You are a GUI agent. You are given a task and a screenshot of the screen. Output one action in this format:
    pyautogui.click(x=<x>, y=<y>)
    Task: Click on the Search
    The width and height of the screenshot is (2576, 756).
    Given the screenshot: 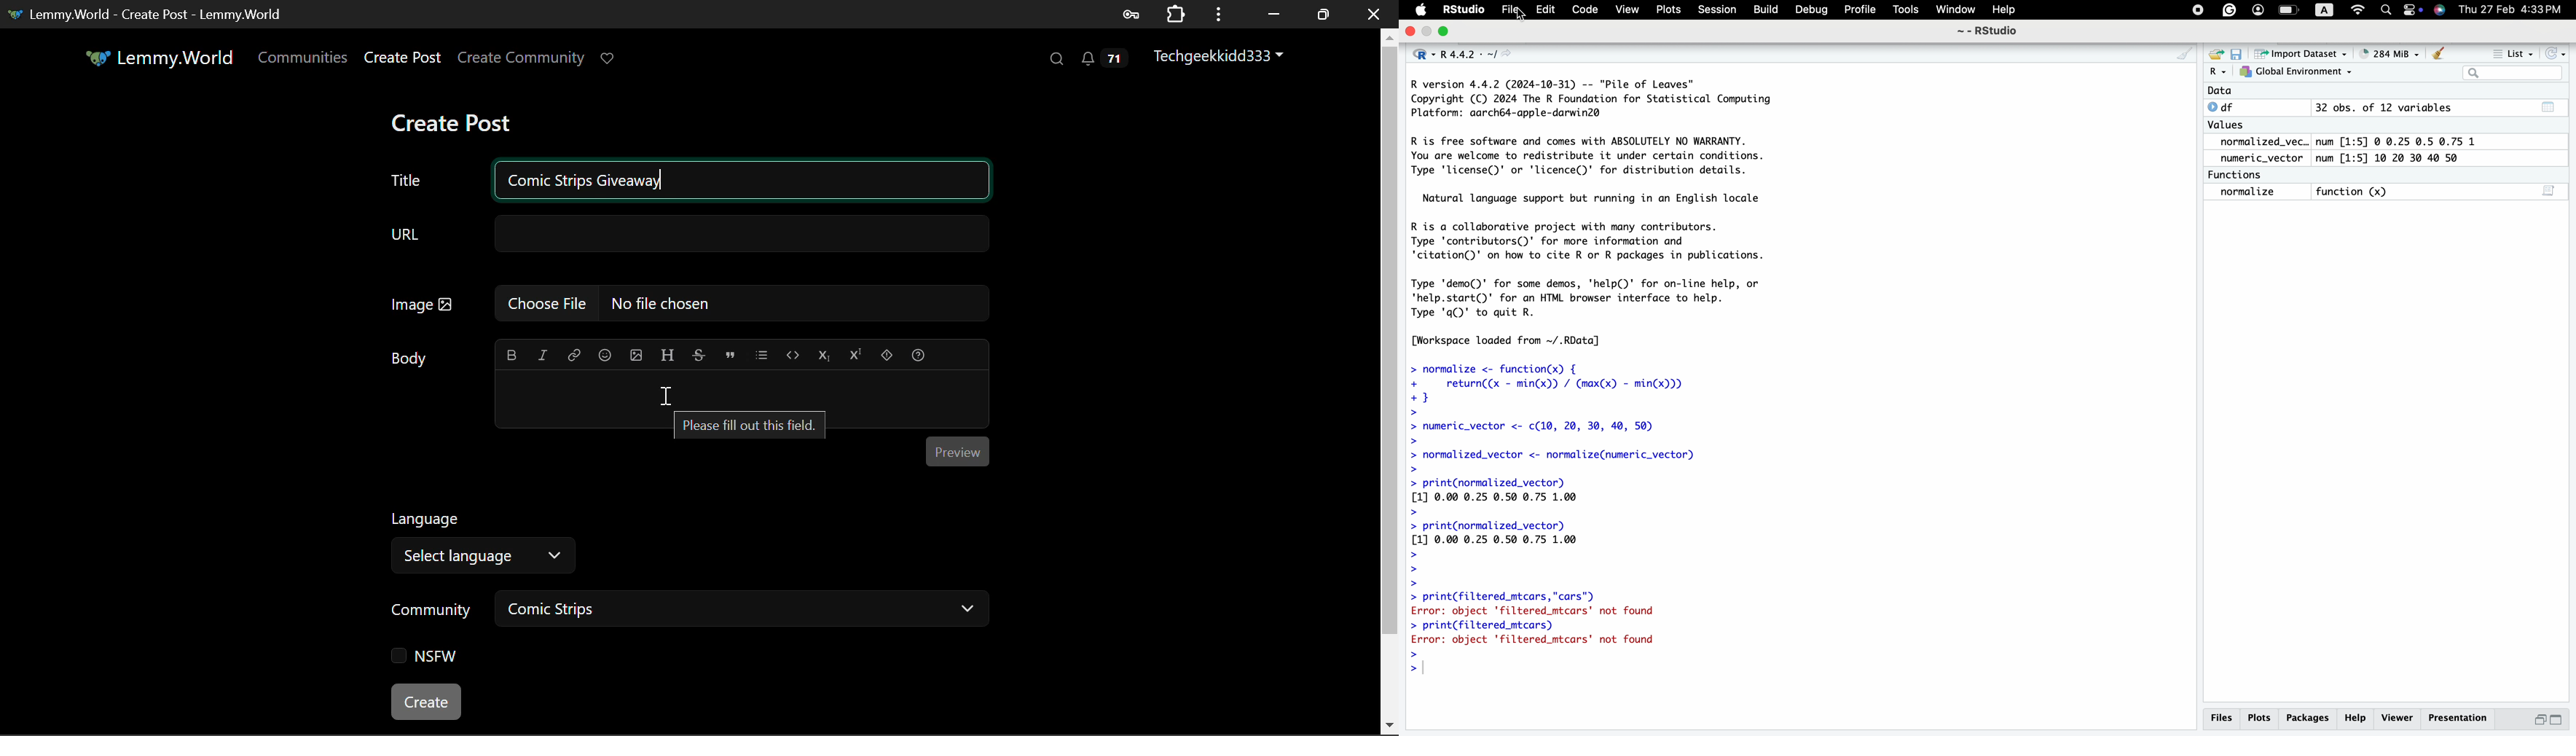 What is the action you would take?
    pyautogui.click(x=1056, y=60)
    